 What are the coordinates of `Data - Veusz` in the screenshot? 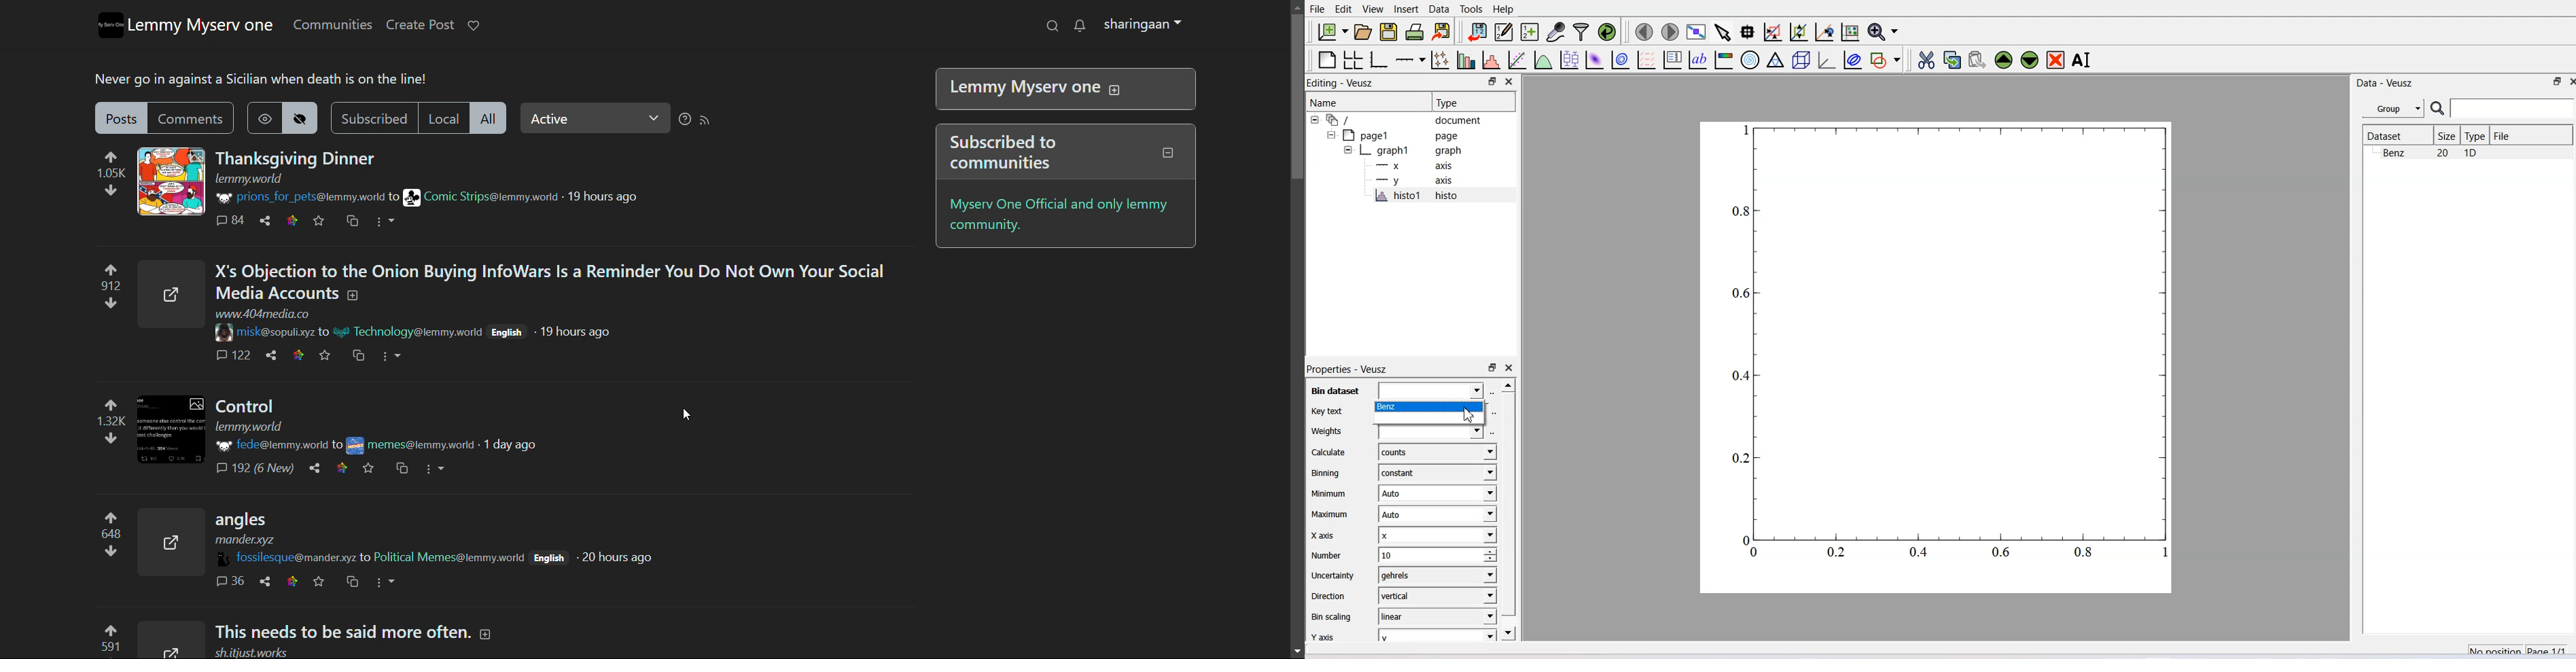 It's located at (2385, 84).